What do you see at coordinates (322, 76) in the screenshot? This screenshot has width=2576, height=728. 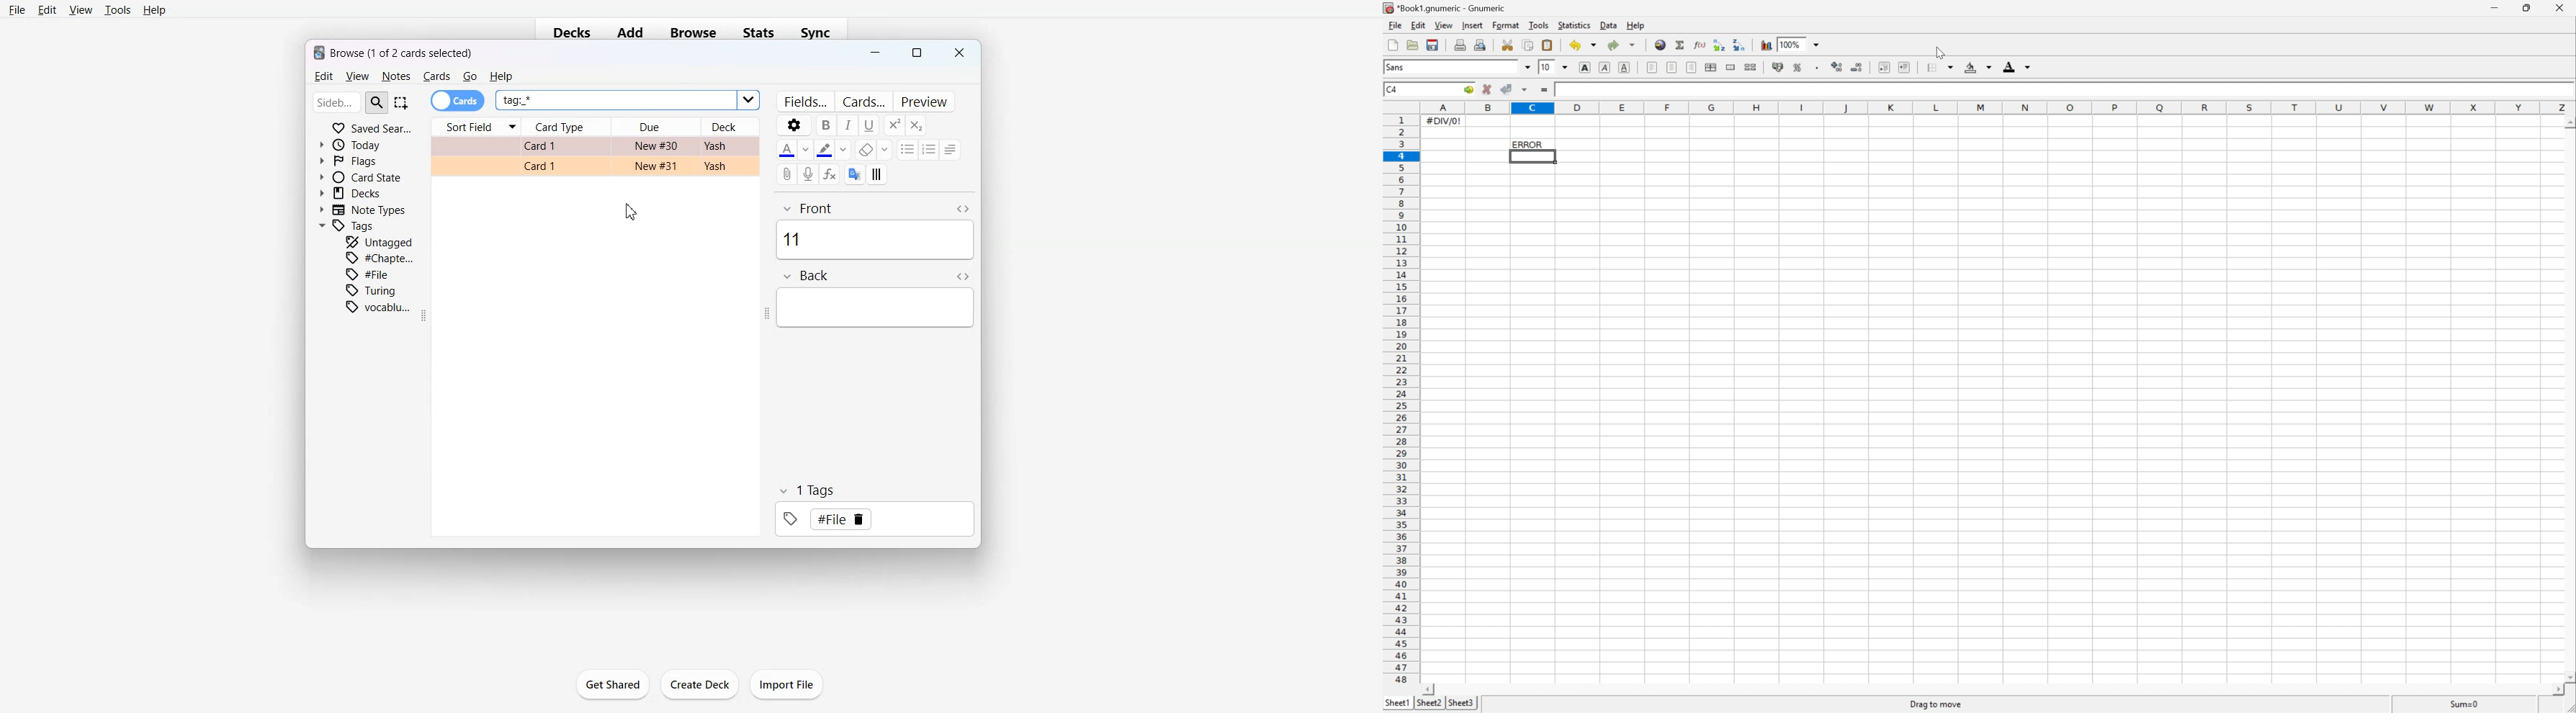 I see `Edit` at bounding box center [322, 76].